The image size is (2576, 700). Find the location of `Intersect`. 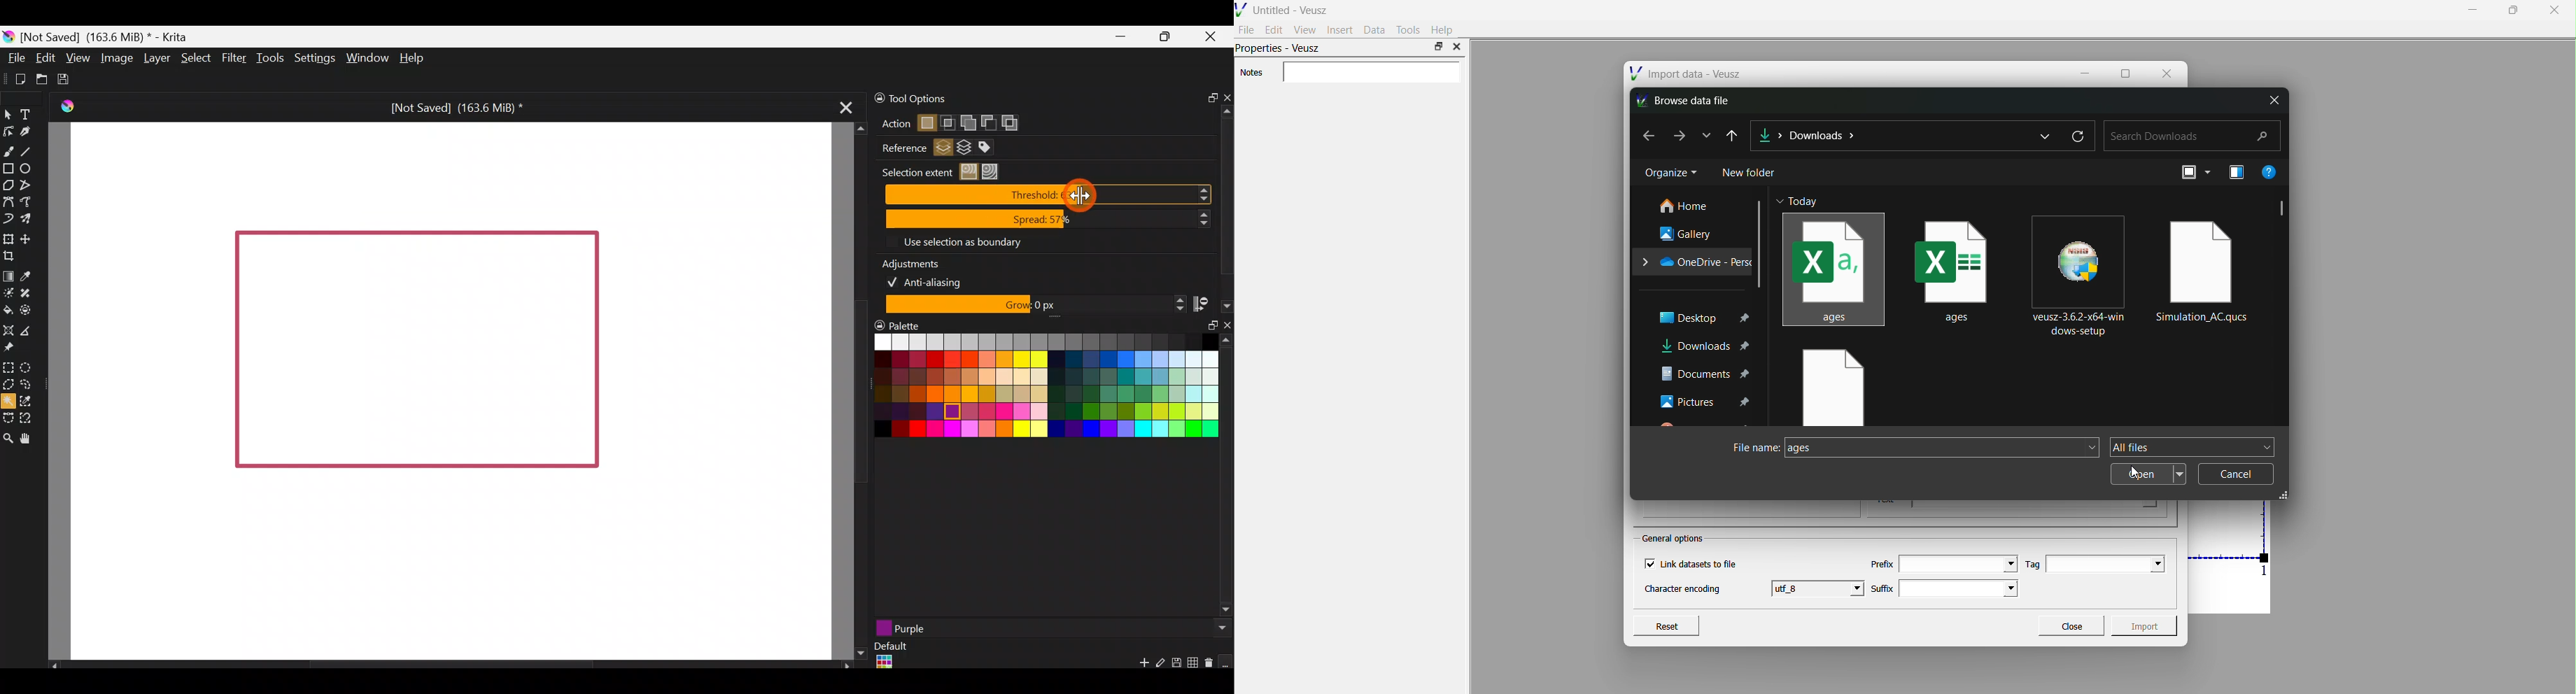

Intersect is located at coordinates (949, 120).